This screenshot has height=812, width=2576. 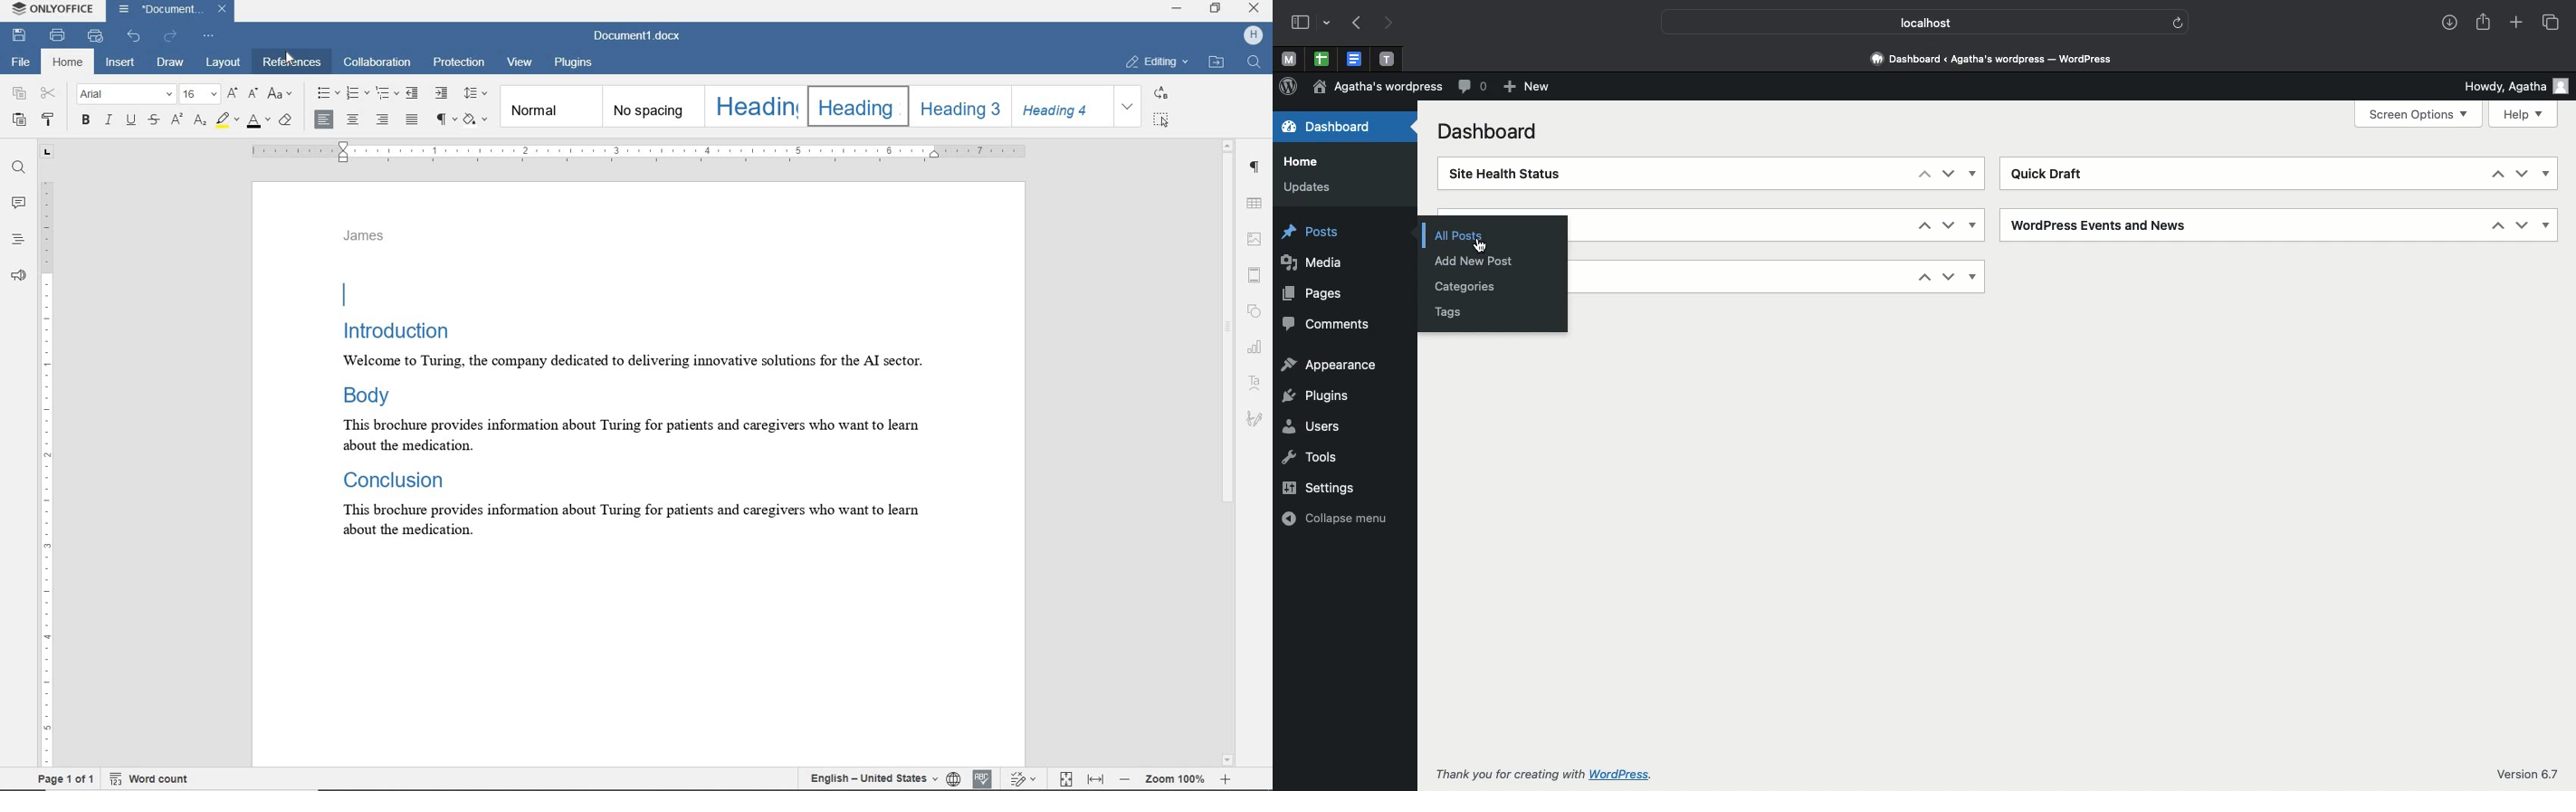 I want to click on Collapse menu, so click(x=1331, y=518).